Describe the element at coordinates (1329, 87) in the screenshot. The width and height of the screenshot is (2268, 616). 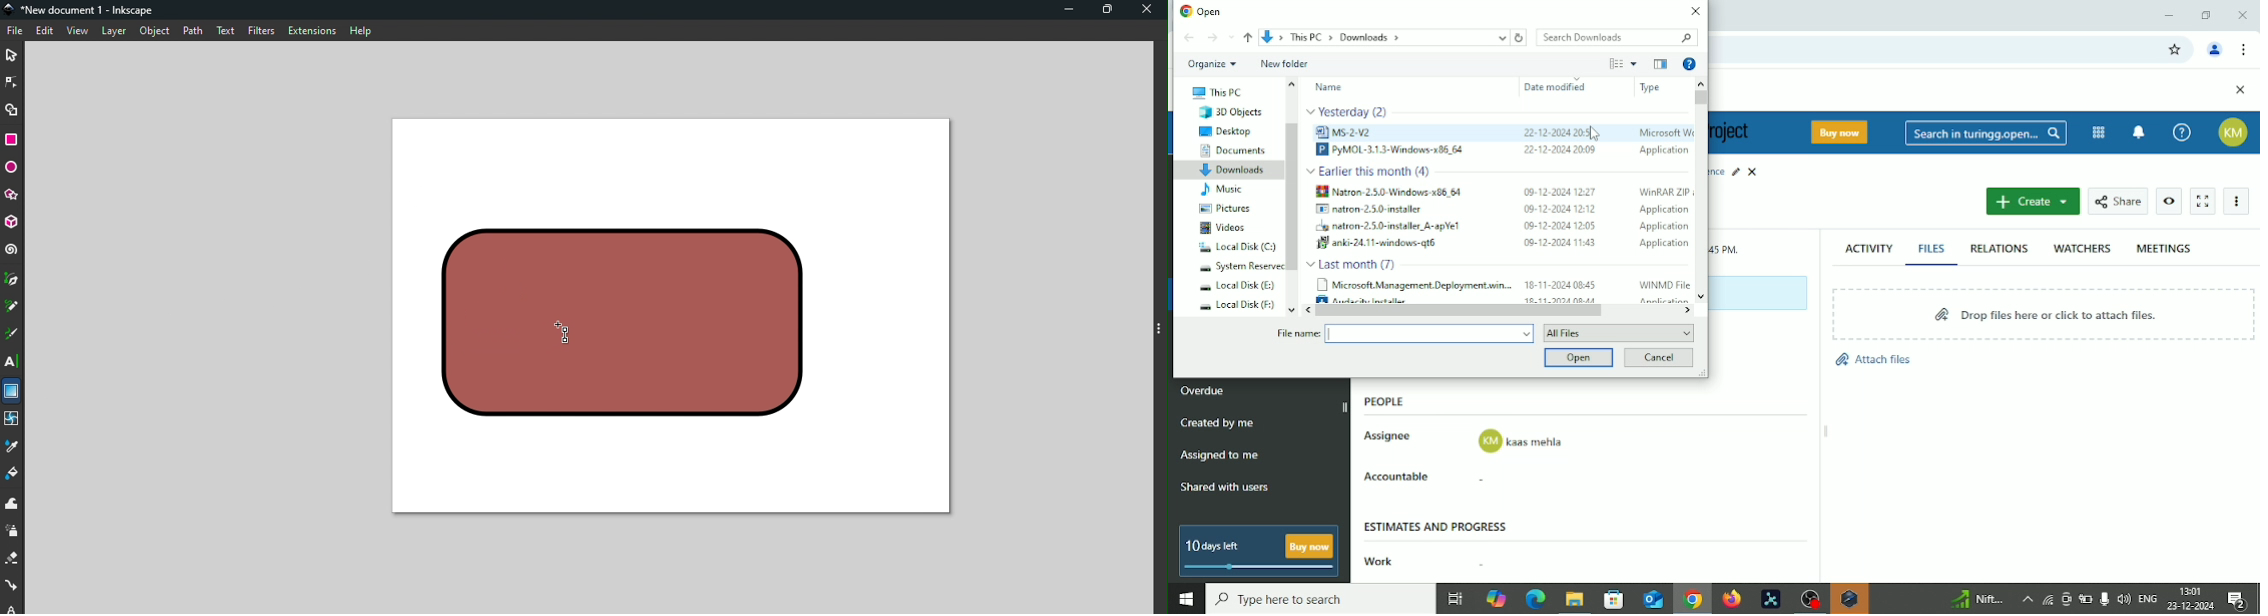
I see `Name` at that location.